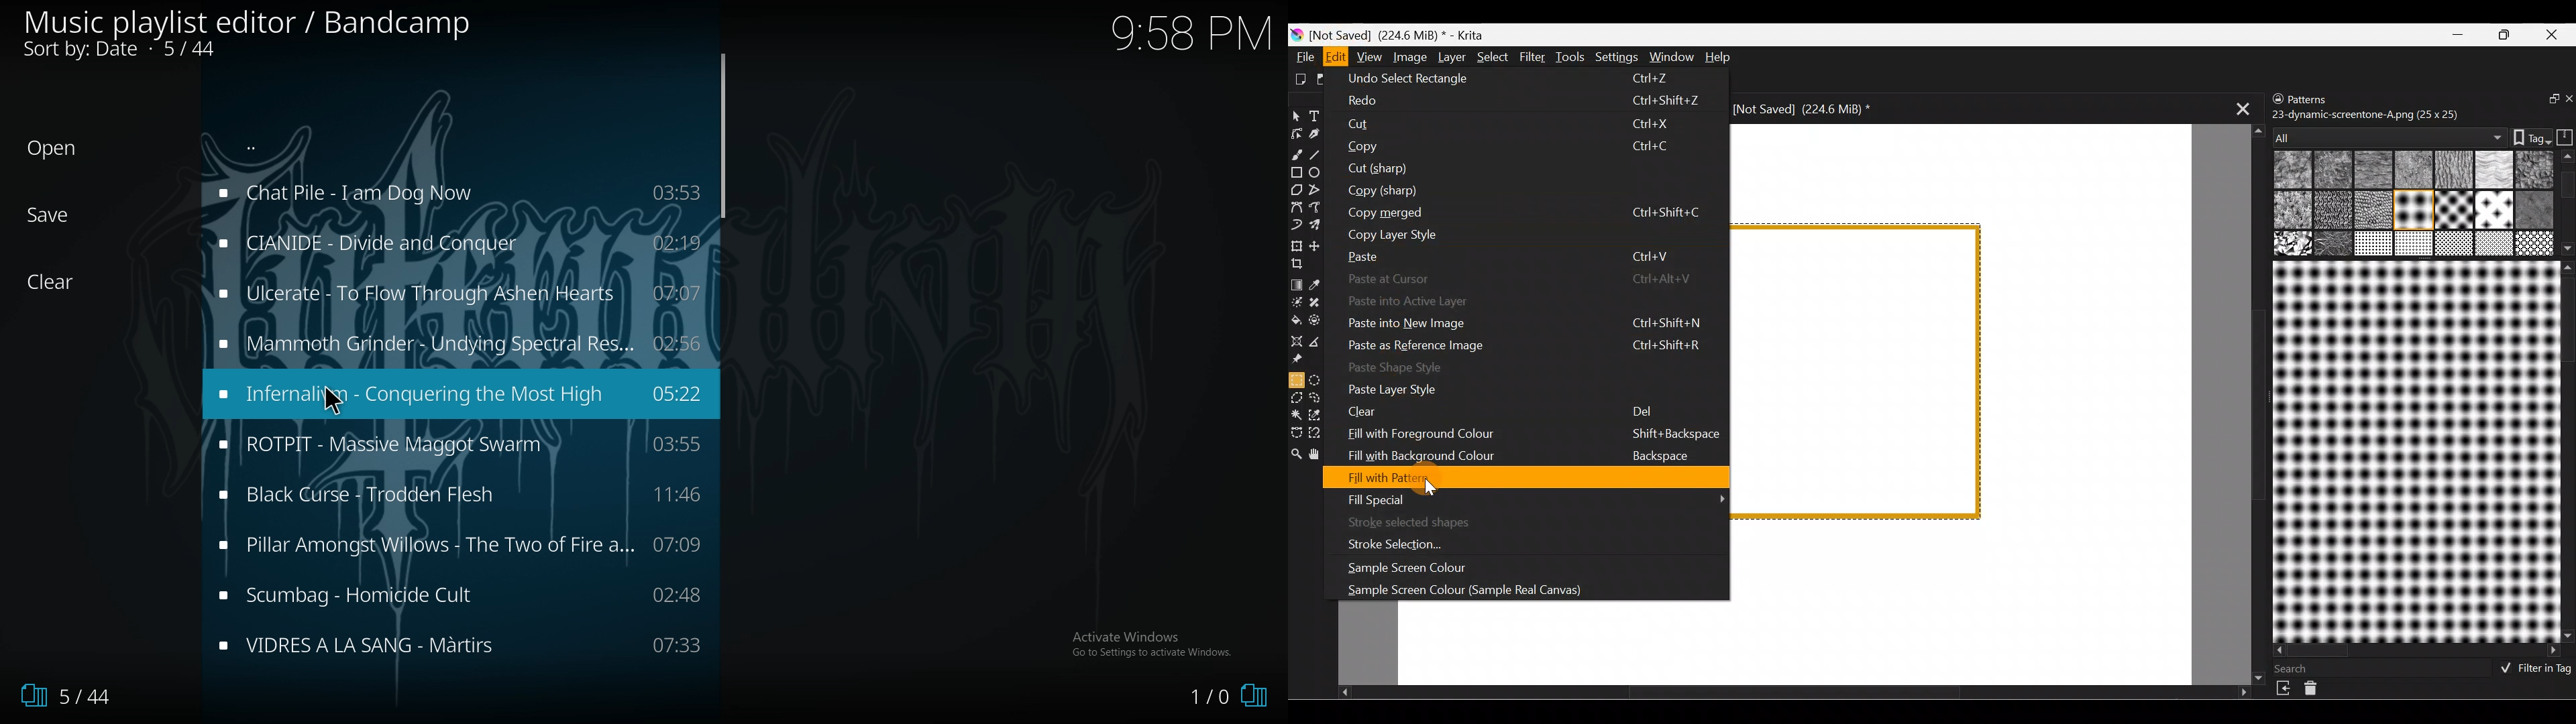 The image size is (2576, 728). What do you see at coordinates (2412, 210) in the screenshot?
I see `10 drawed_dotted.png` at bounding box center [2412, 210].